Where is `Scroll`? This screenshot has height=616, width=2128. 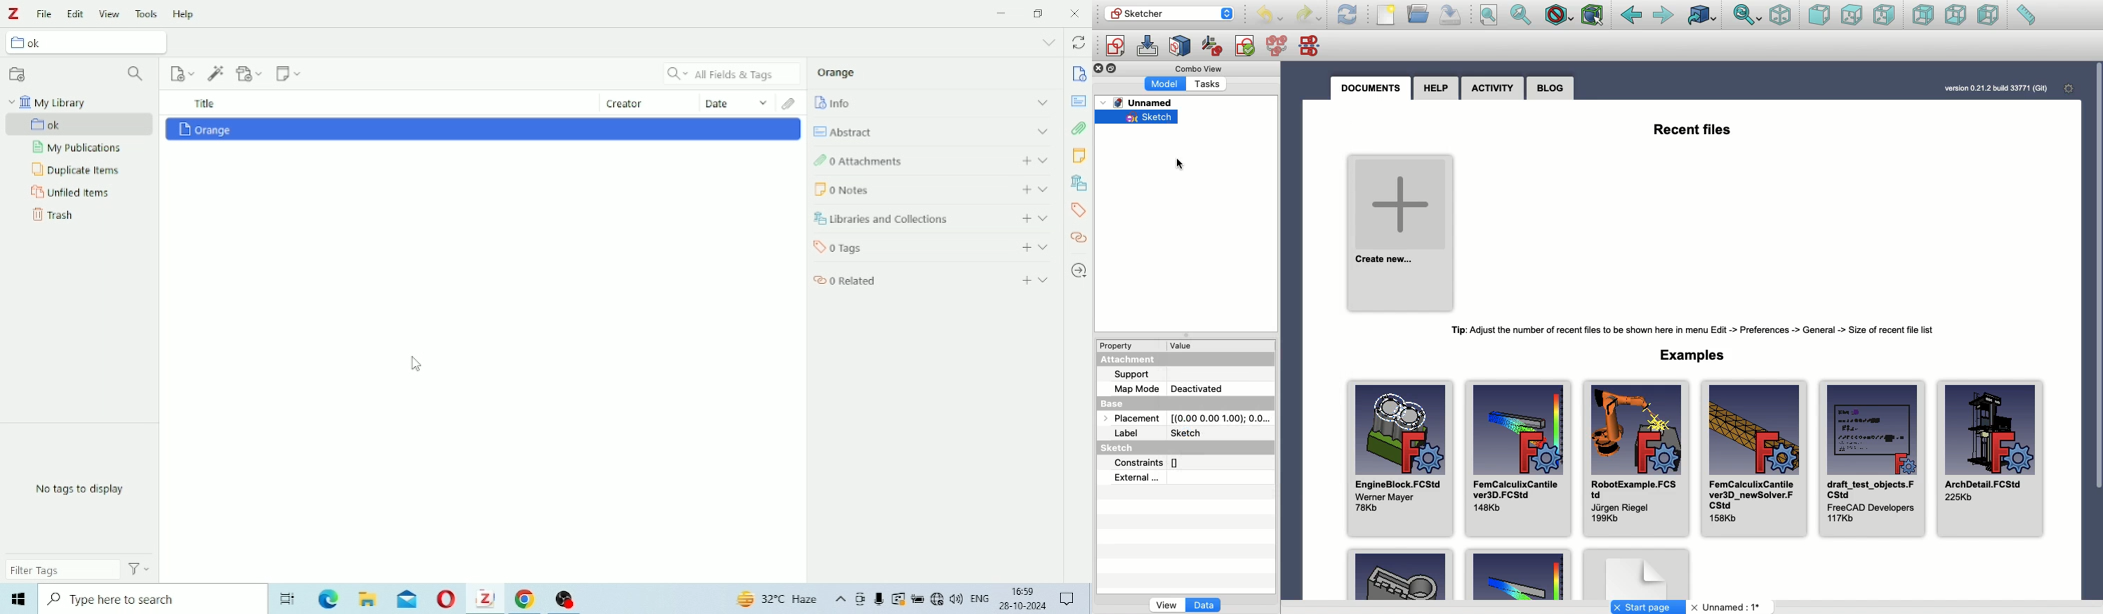
Scroll is located at coordinates (2097, 316).